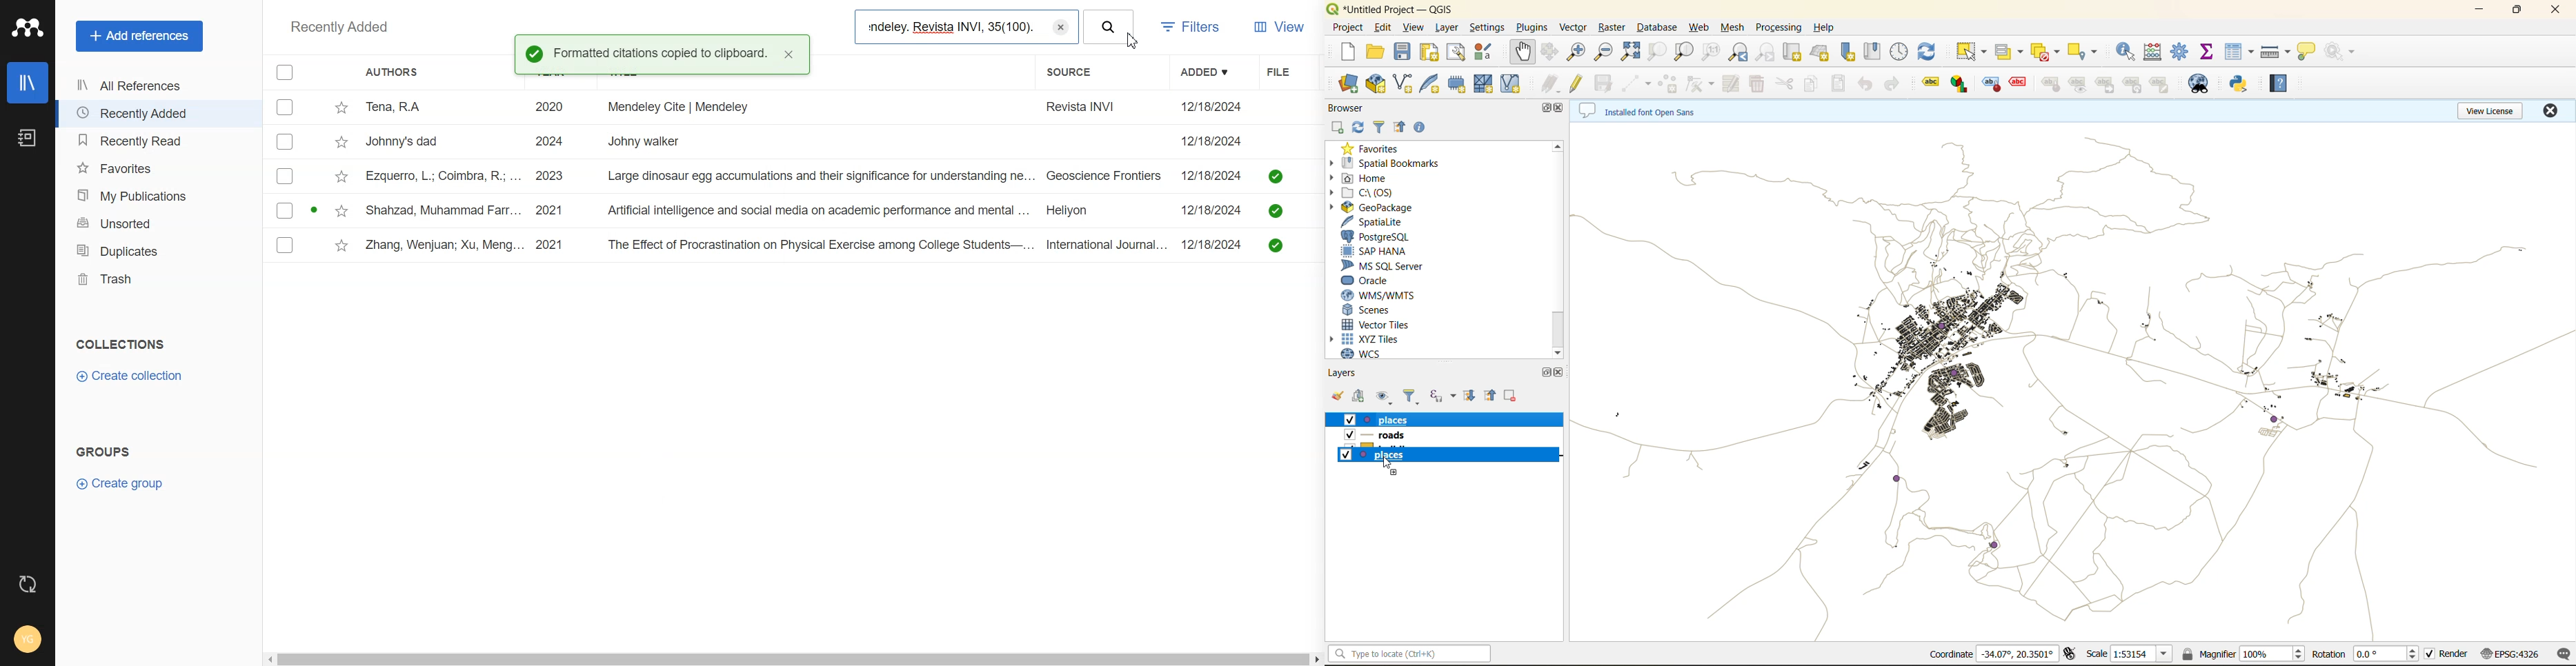  What do you see at coordinates (1383, 338) in the screenshot?
I see `xyz tiles` at bounding box center [1383, 338].